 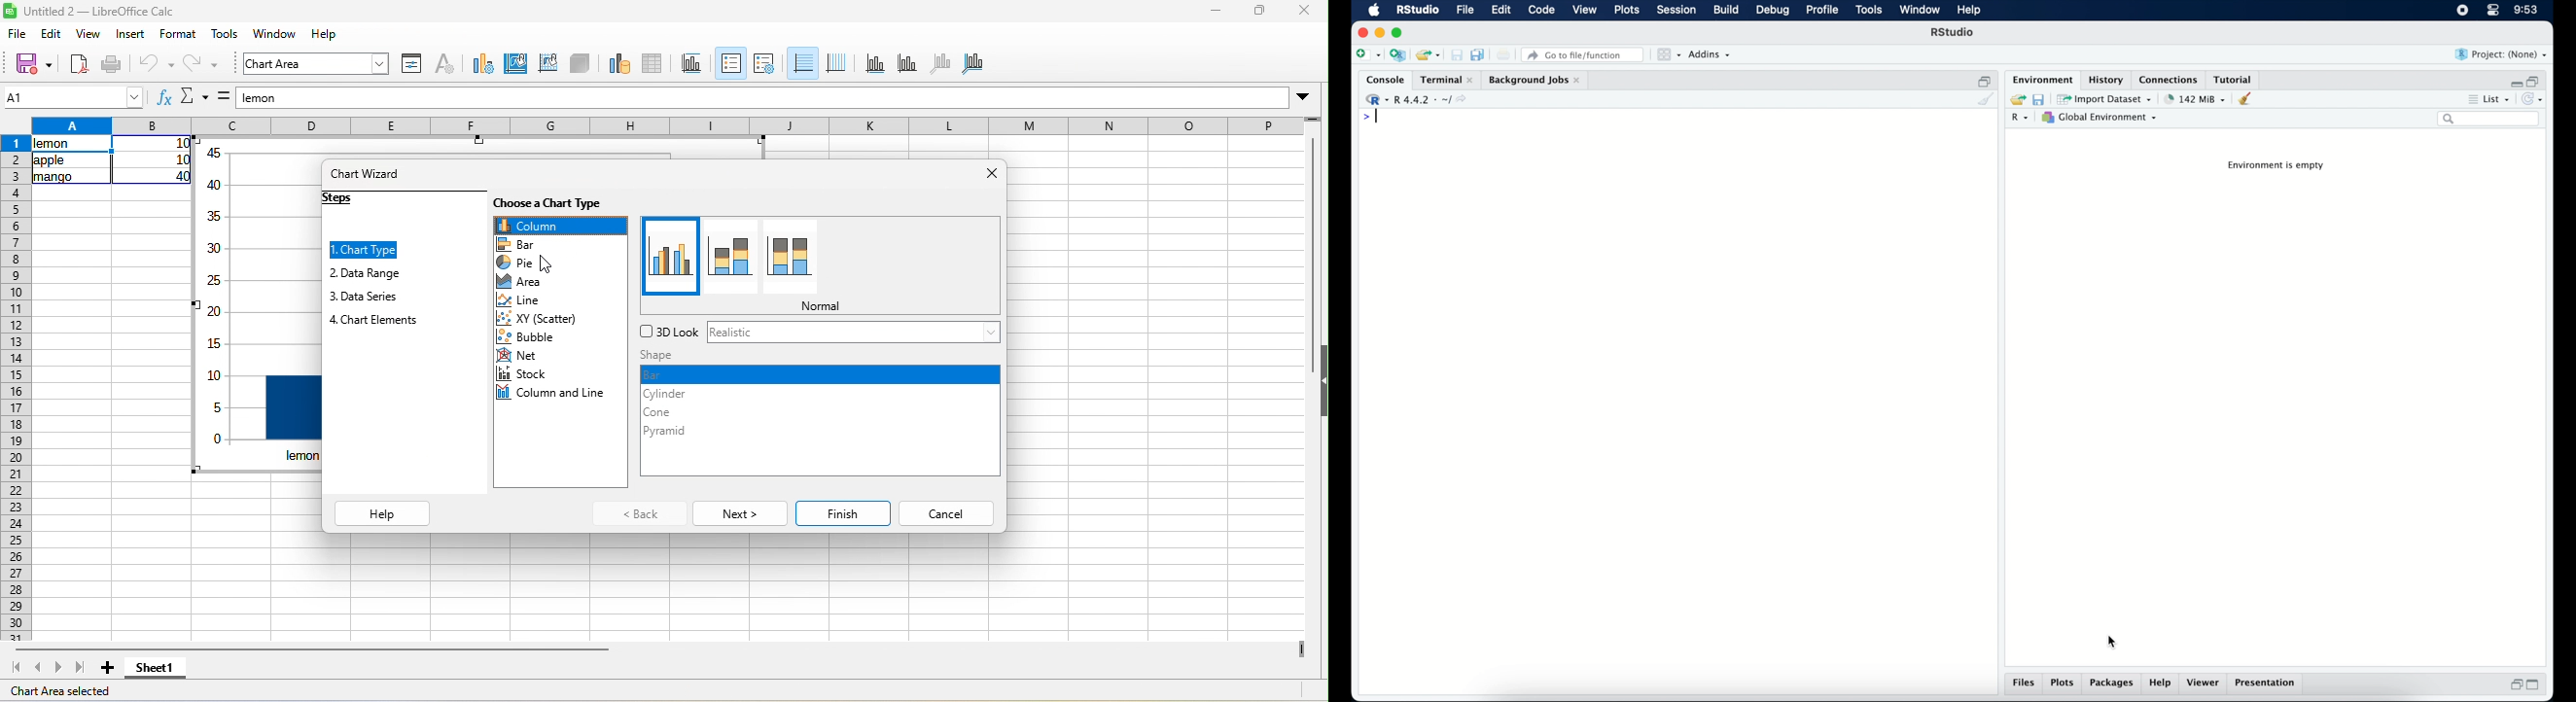 I want to click on help, so click(x=2162, y=684).